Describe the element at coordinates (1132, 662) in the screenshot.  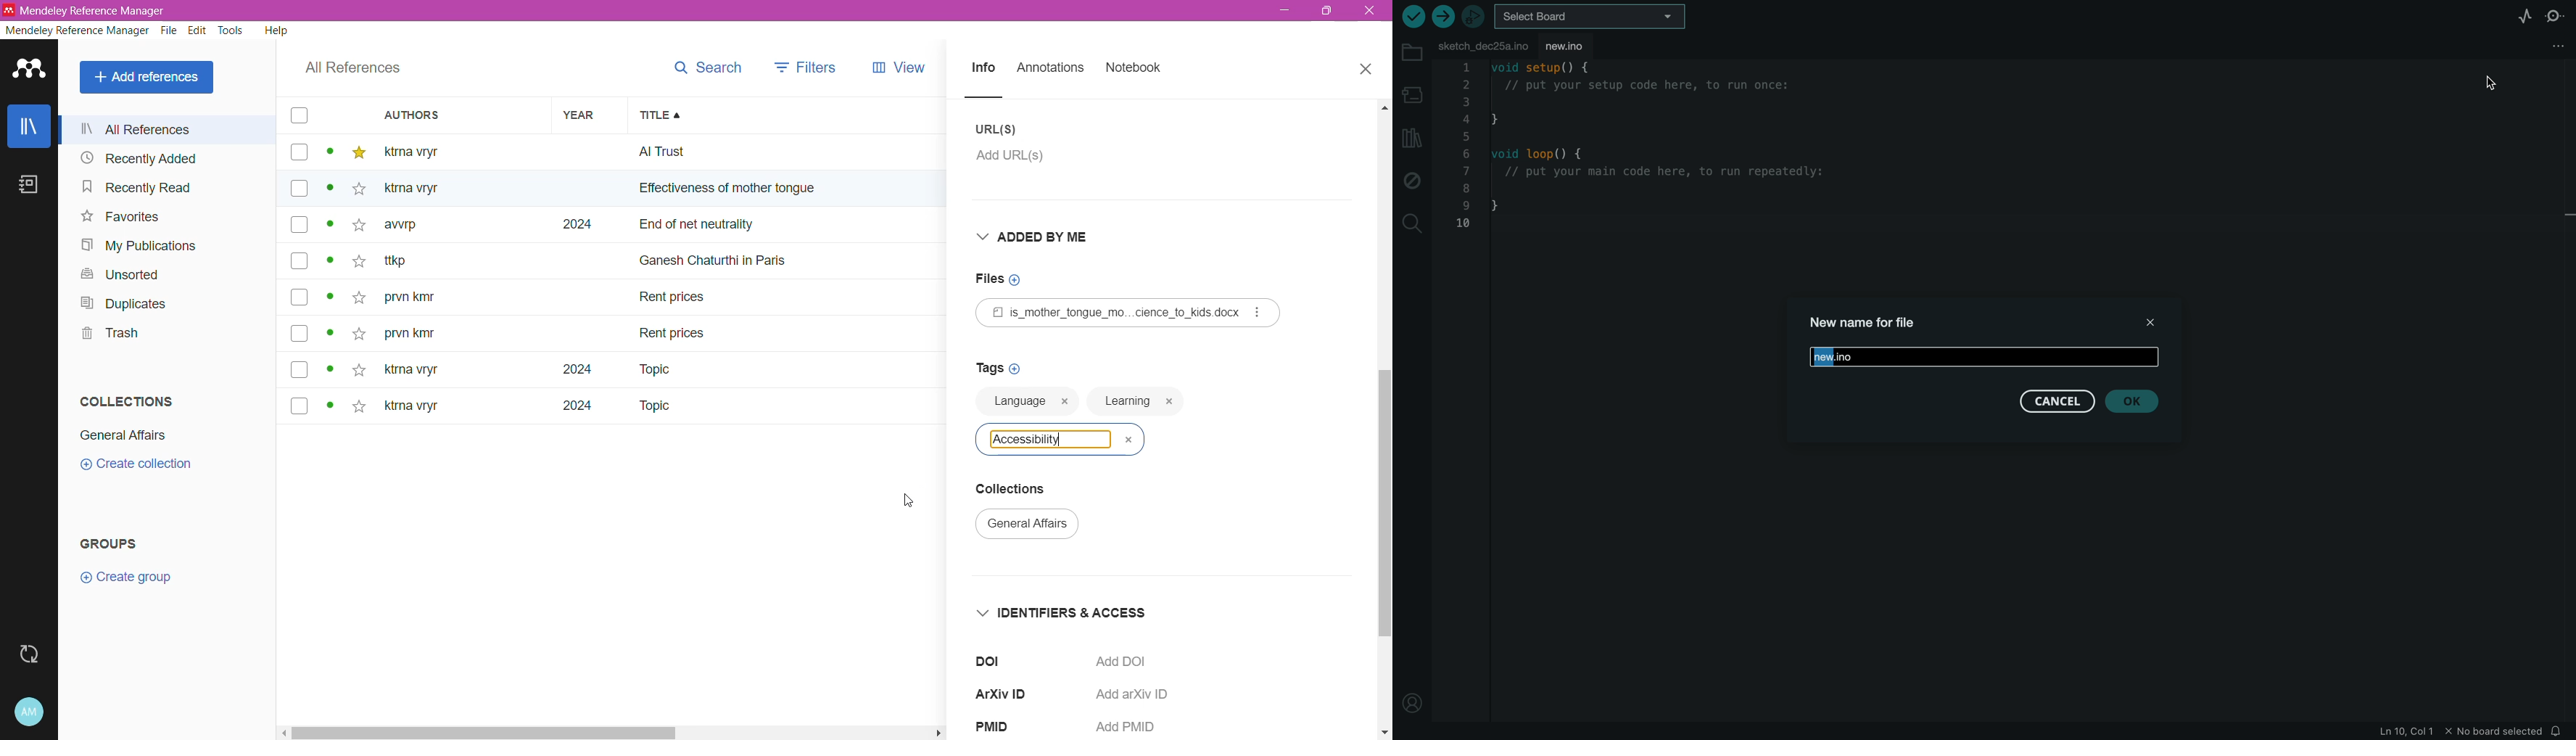
I see `Click to Add DOI` at that location.